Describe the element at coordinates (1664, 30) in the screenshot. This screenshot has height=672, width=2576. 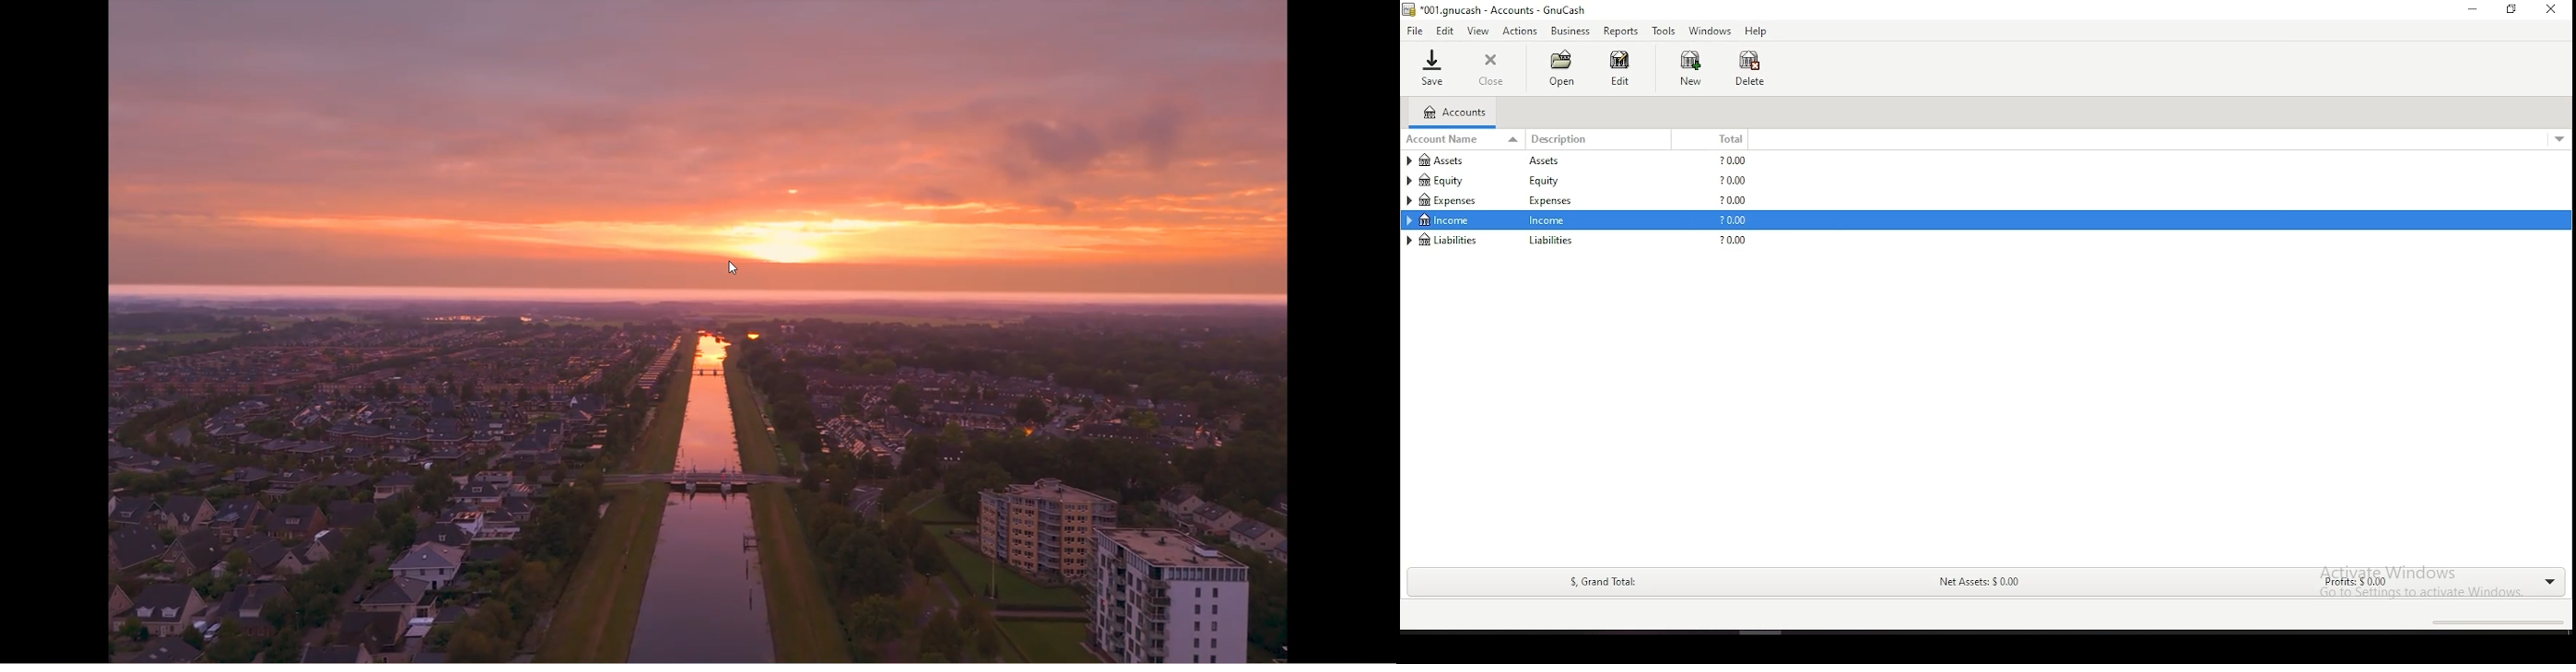
I see `tools` at that location.